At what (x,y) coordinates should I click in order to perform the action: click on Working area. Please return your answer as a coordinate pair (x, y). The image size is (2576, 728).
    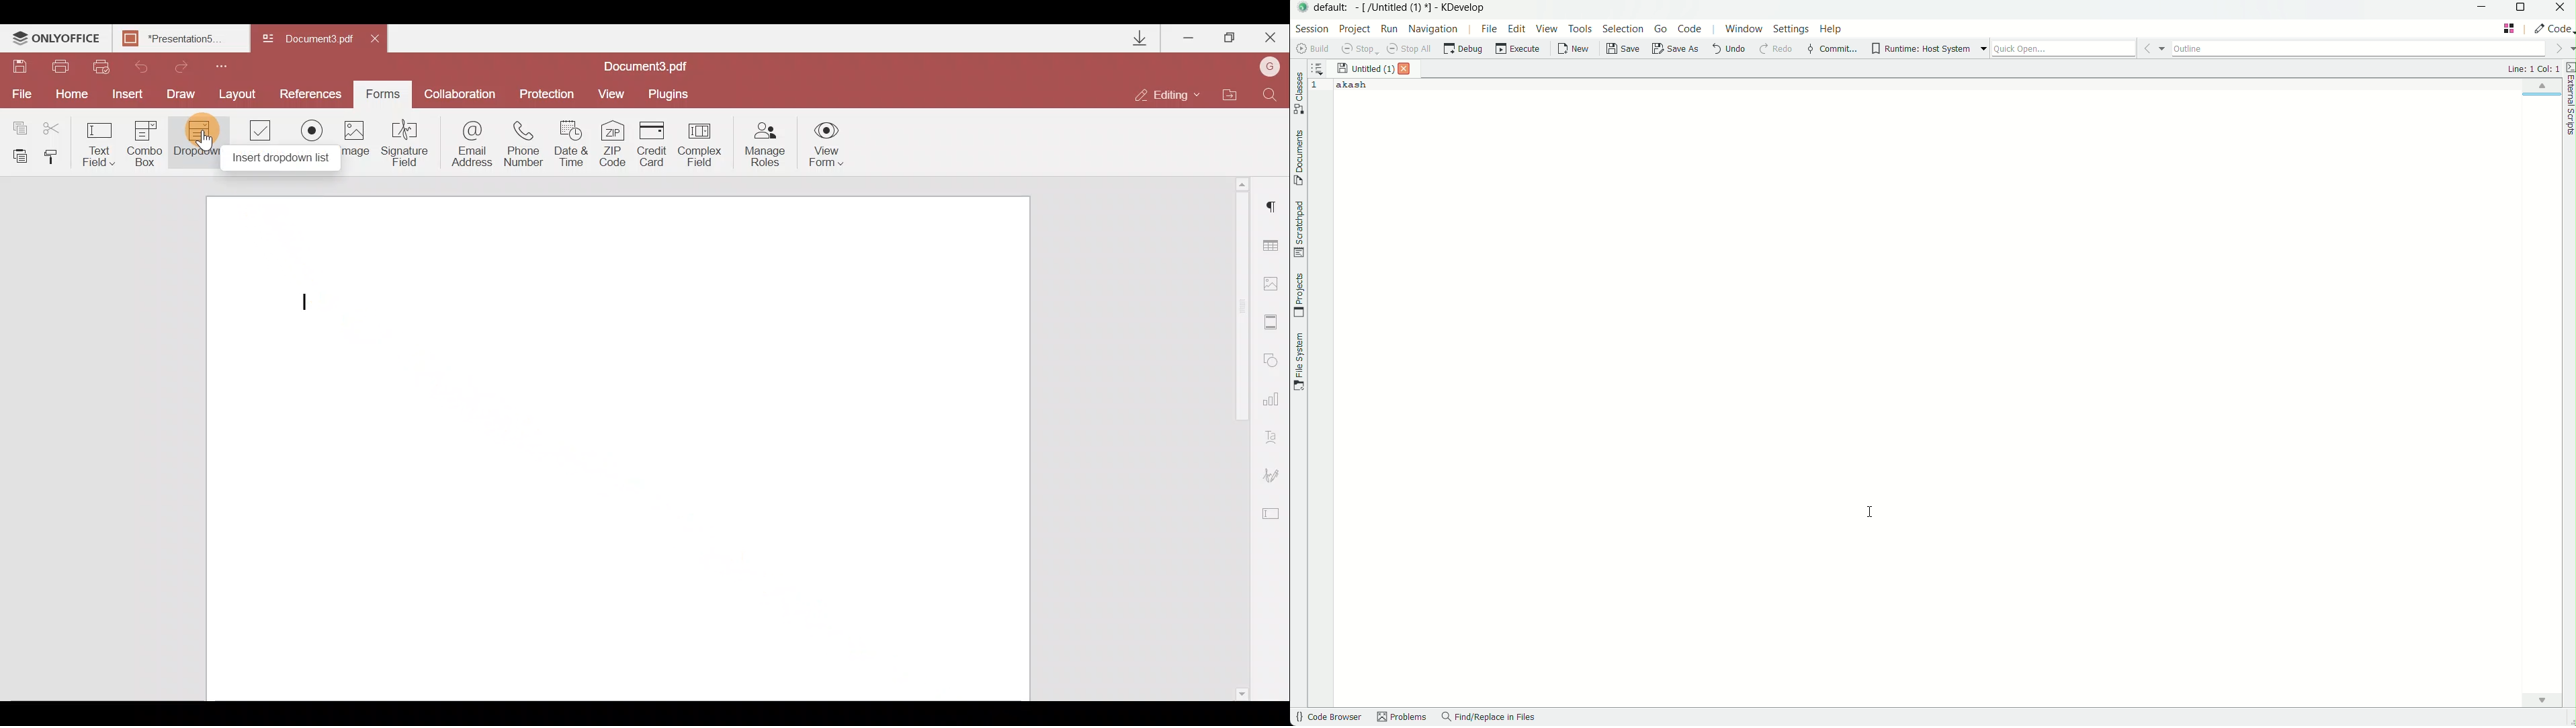
    Looking at the image, I should click on (616, 448).